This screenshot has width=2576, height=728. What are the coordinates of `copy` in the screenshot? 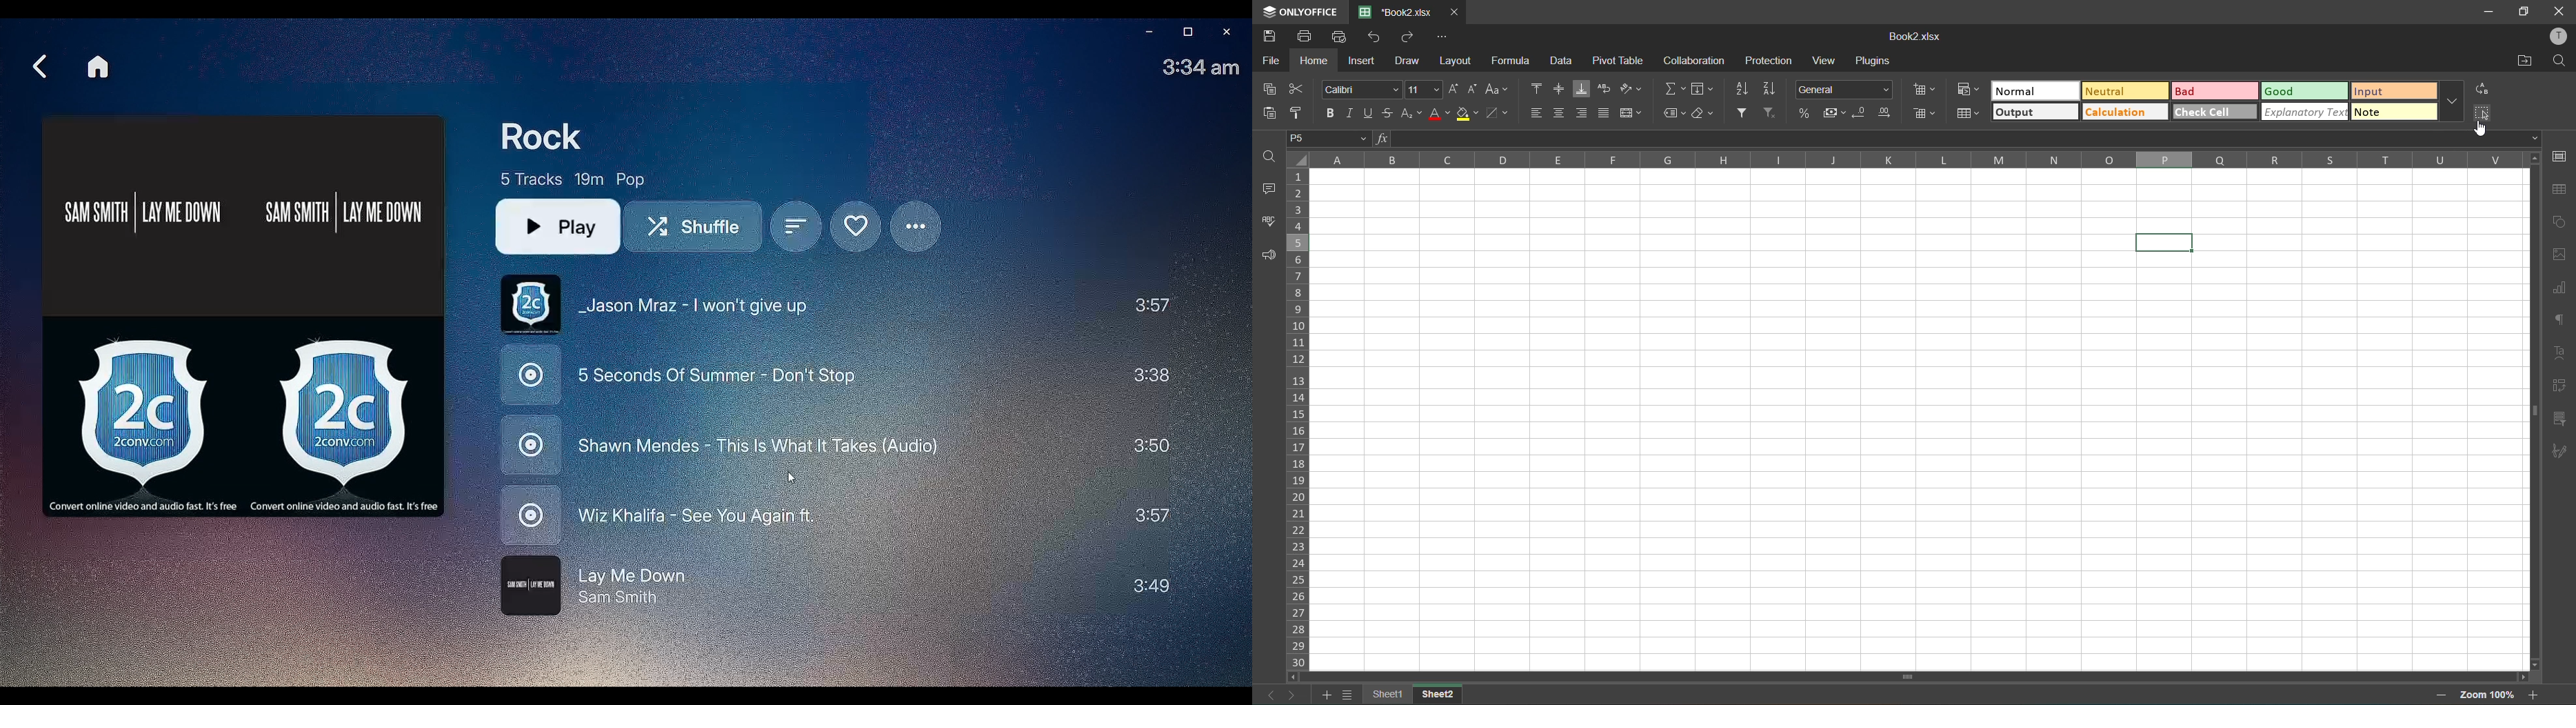 It's located at (1269, 91).